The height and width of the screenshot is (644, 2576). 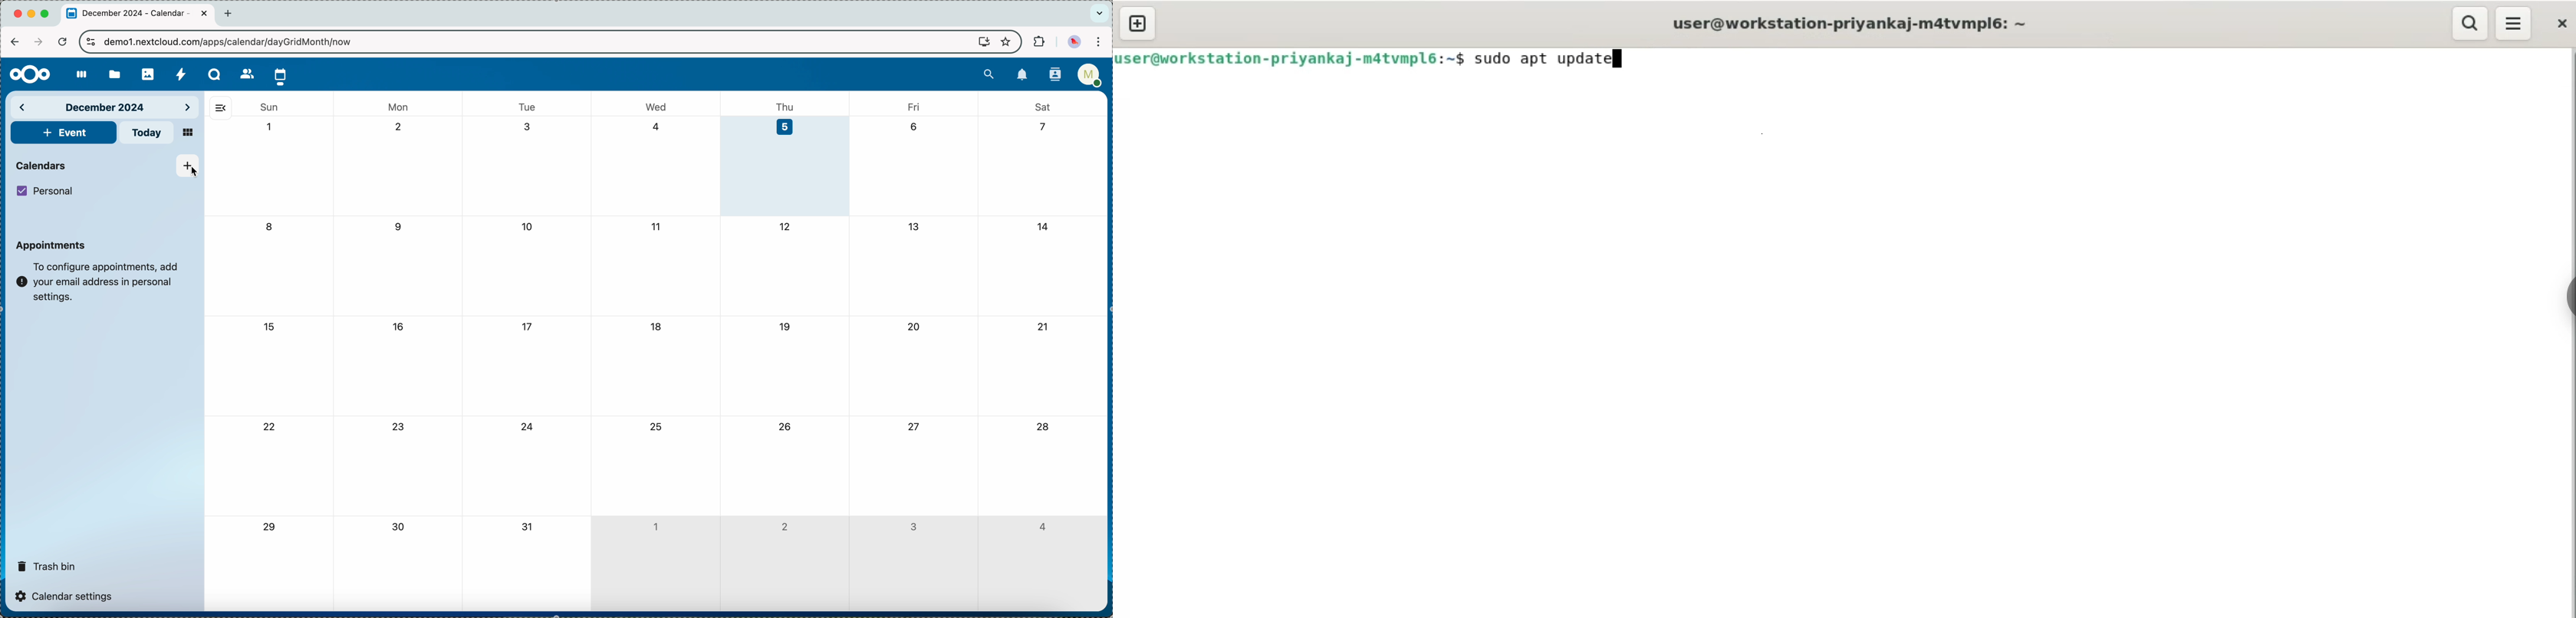 What do you see at coordinates (1052, 76) in the screenshot?
I see `contacts` at bounding box center [1052, 76].